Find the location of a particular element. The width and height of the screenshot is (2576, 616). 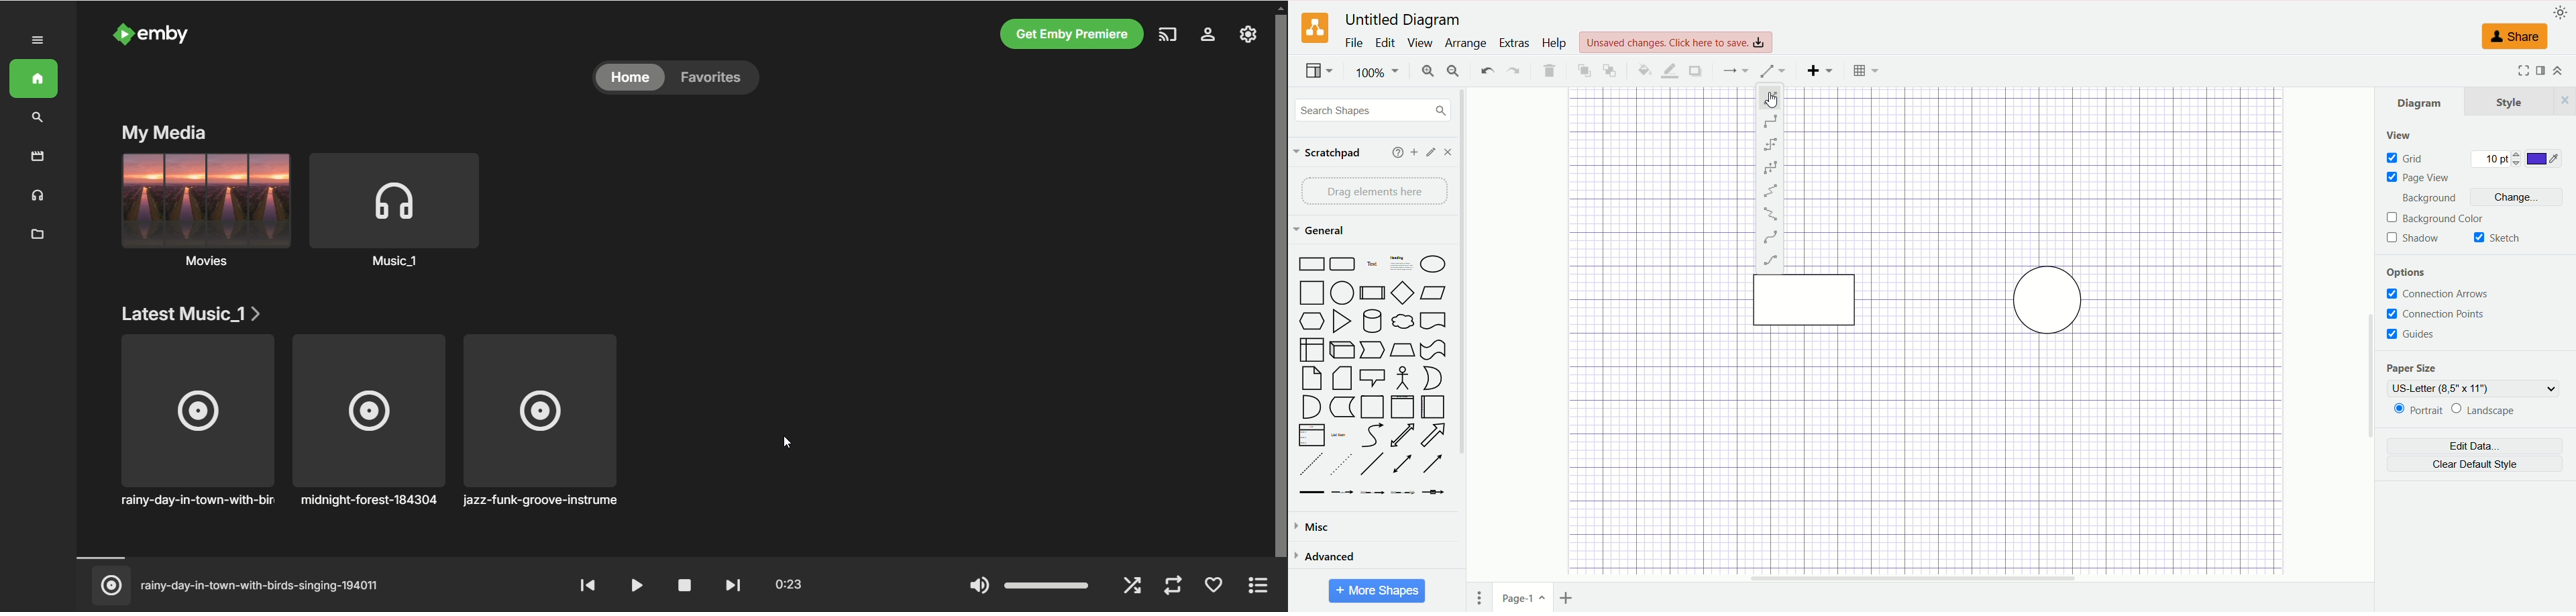

Square is located at coordinates (1312, 294).